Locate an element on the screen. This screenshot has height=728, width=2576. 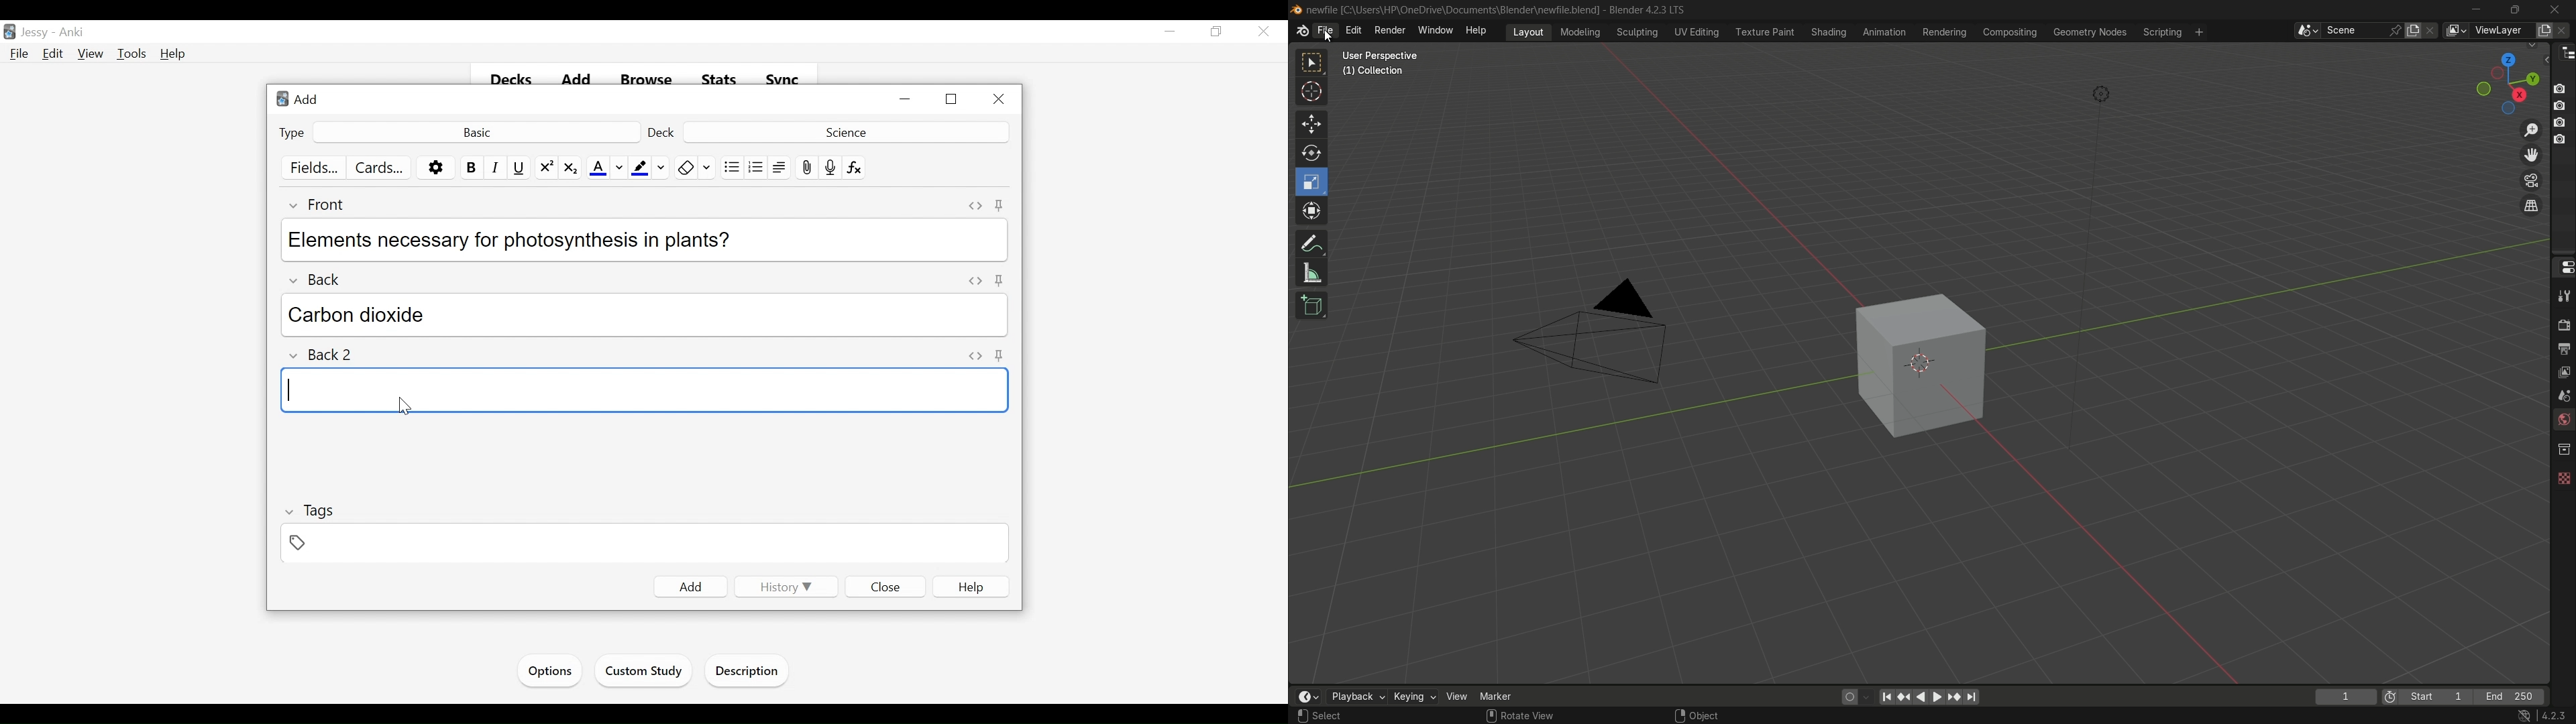
Back 2 is located at coordinates (327, 355).